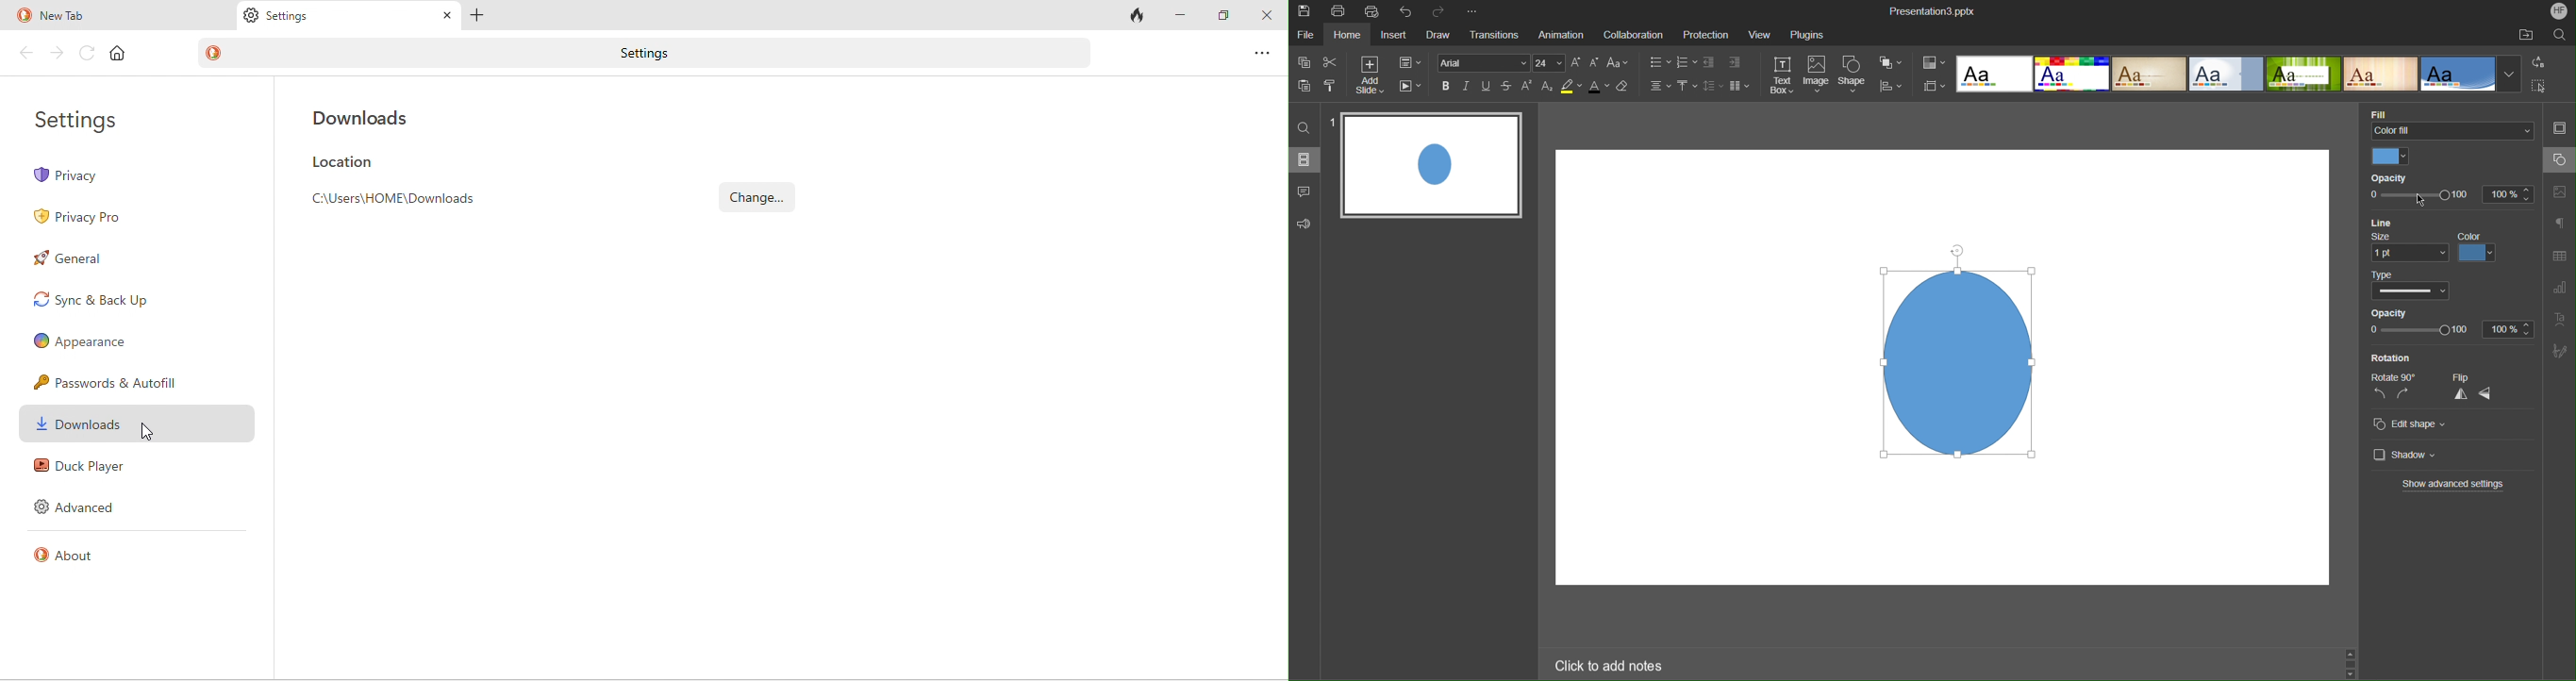 The height and width of the screenshot is (700, 2576). What do you see at coordinates (96, 124) in the screenshot?
I see `settings` at bounding box center [96, 124].